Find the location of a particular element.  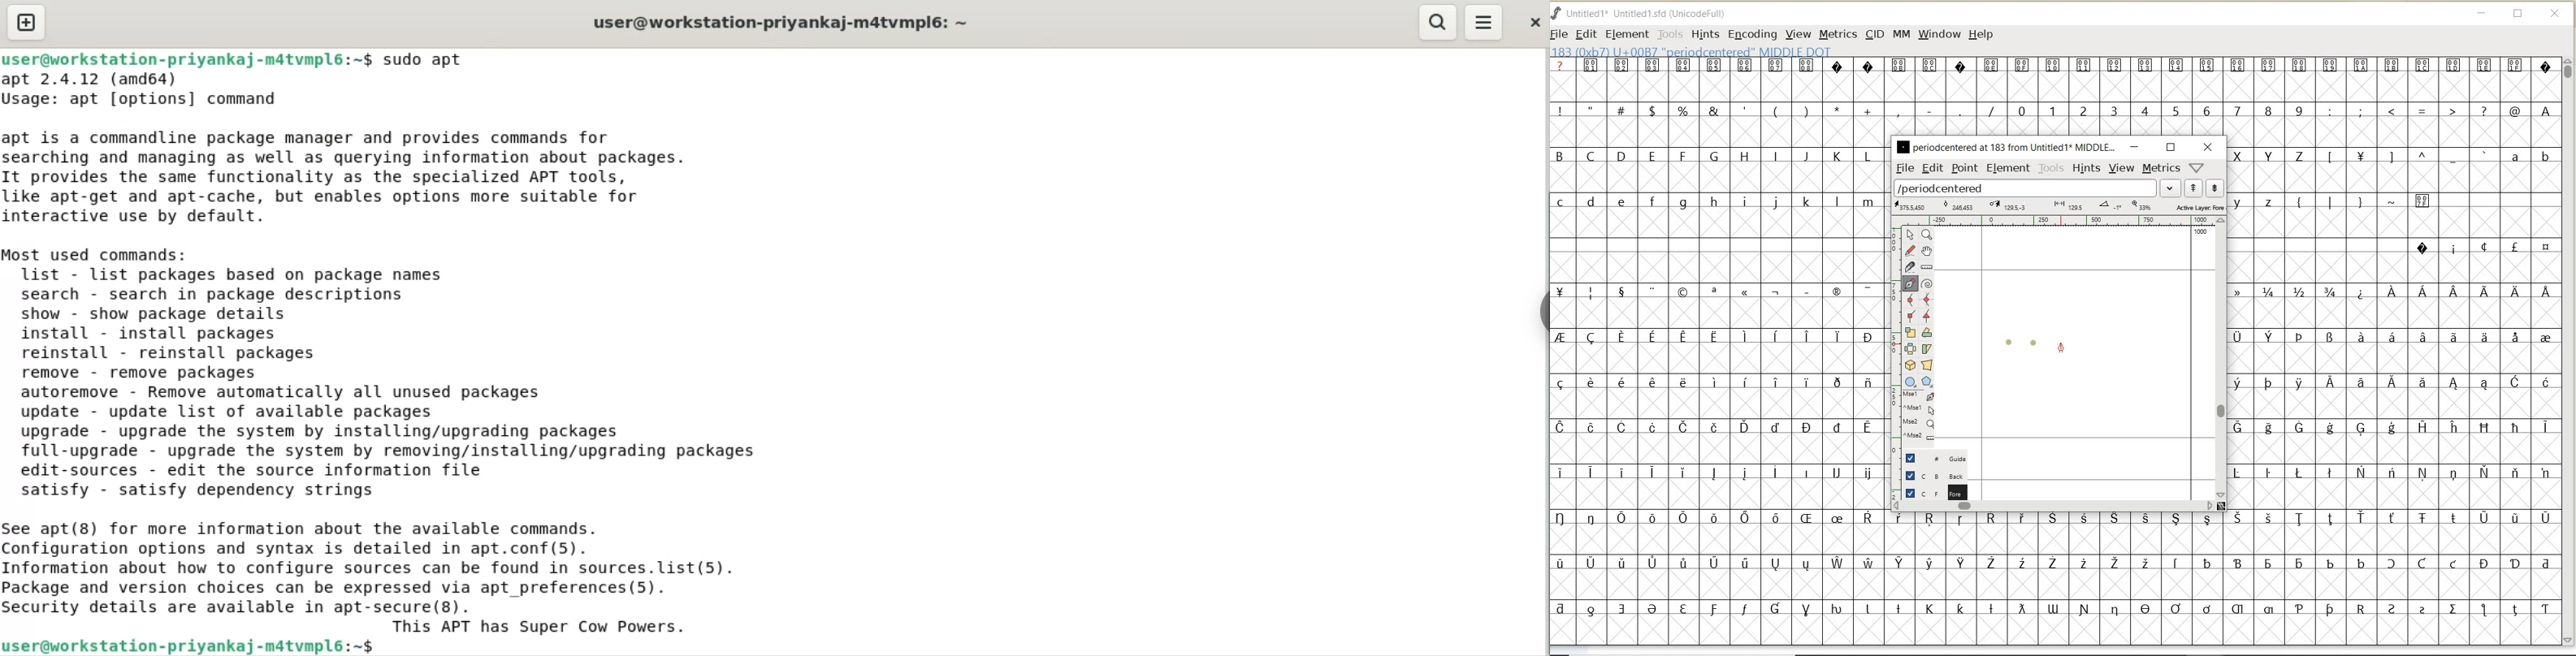

dot is located at coordinates (2009, 341).